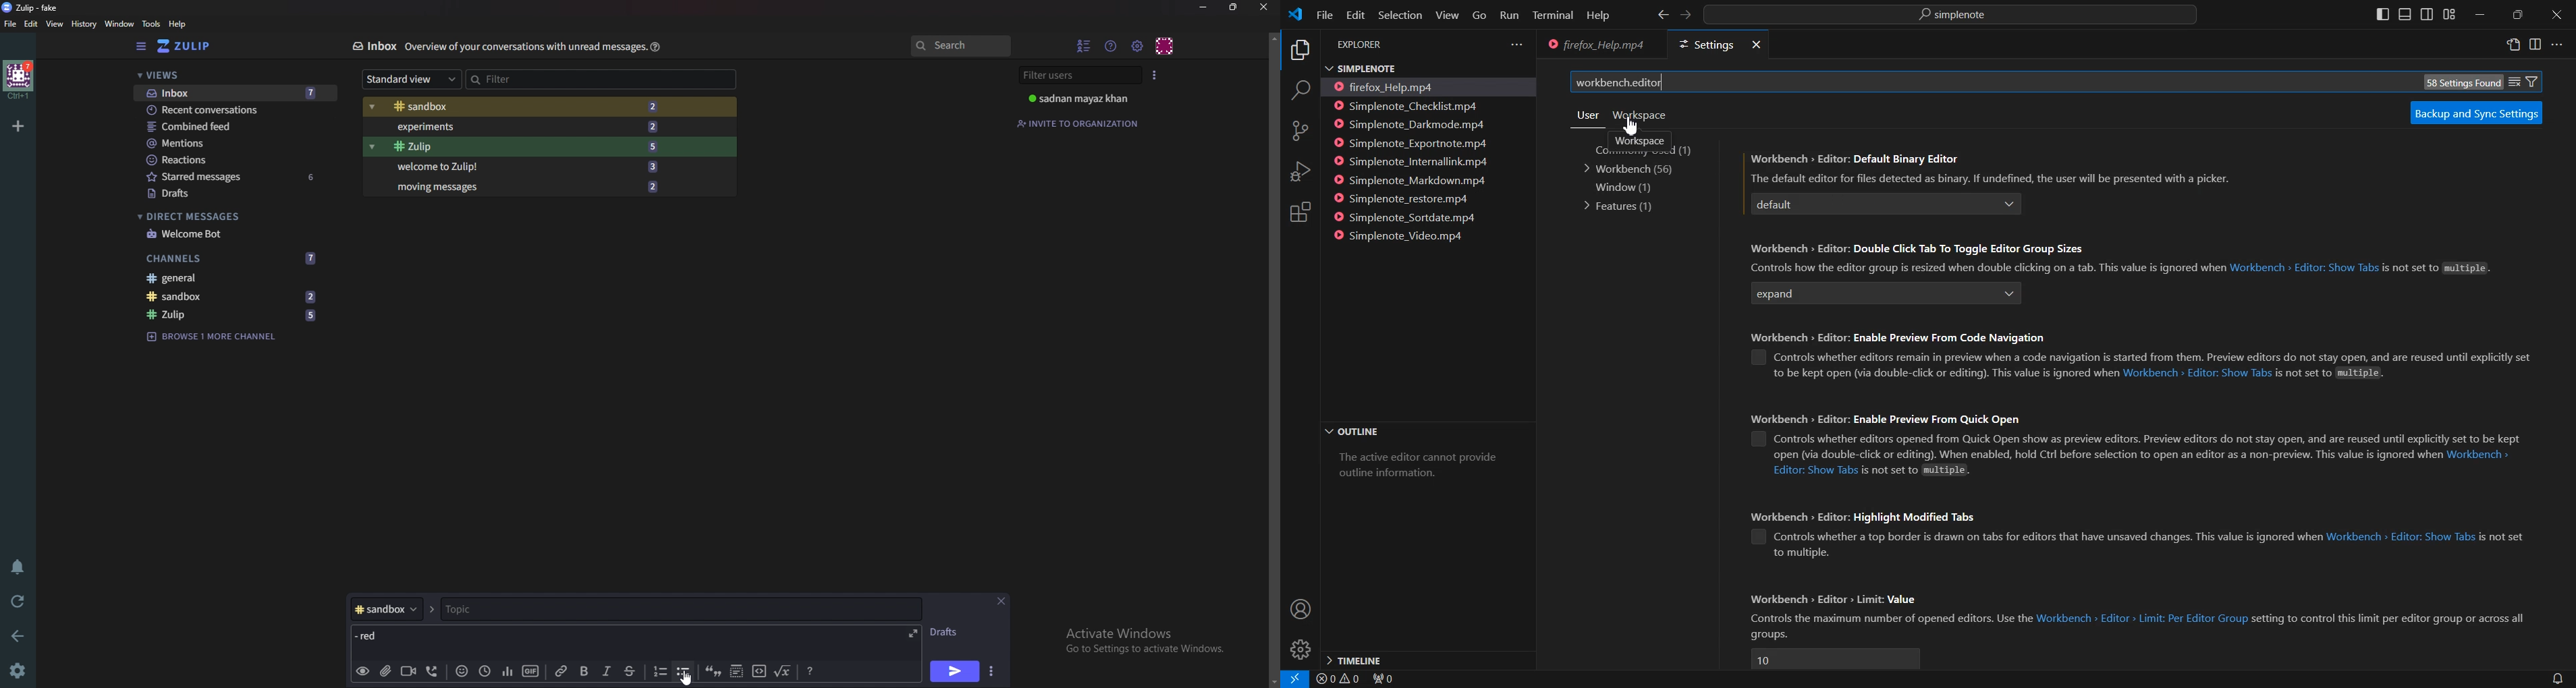 The height and width of the screenshot is (700, 2576). Describe the element at coordinates (234, 94) in the screenshot. I see `Inbox` at that location.